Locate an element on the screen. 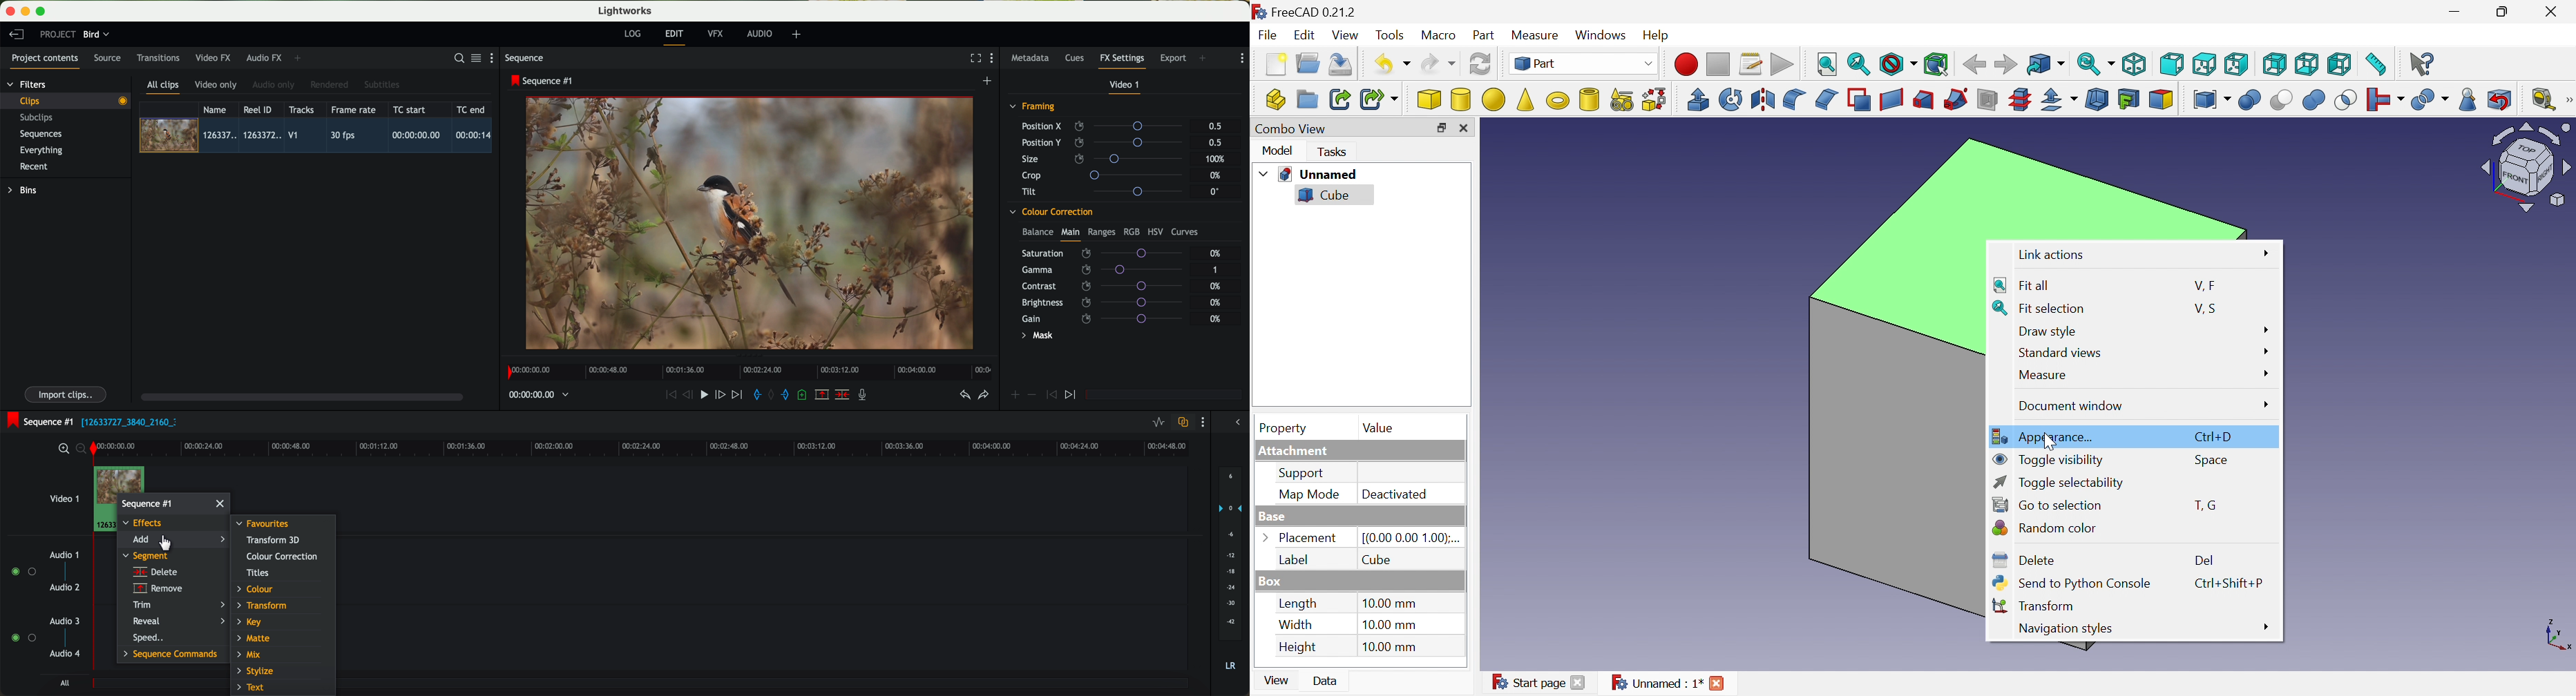  Left is located at coordinates (2340, 65).